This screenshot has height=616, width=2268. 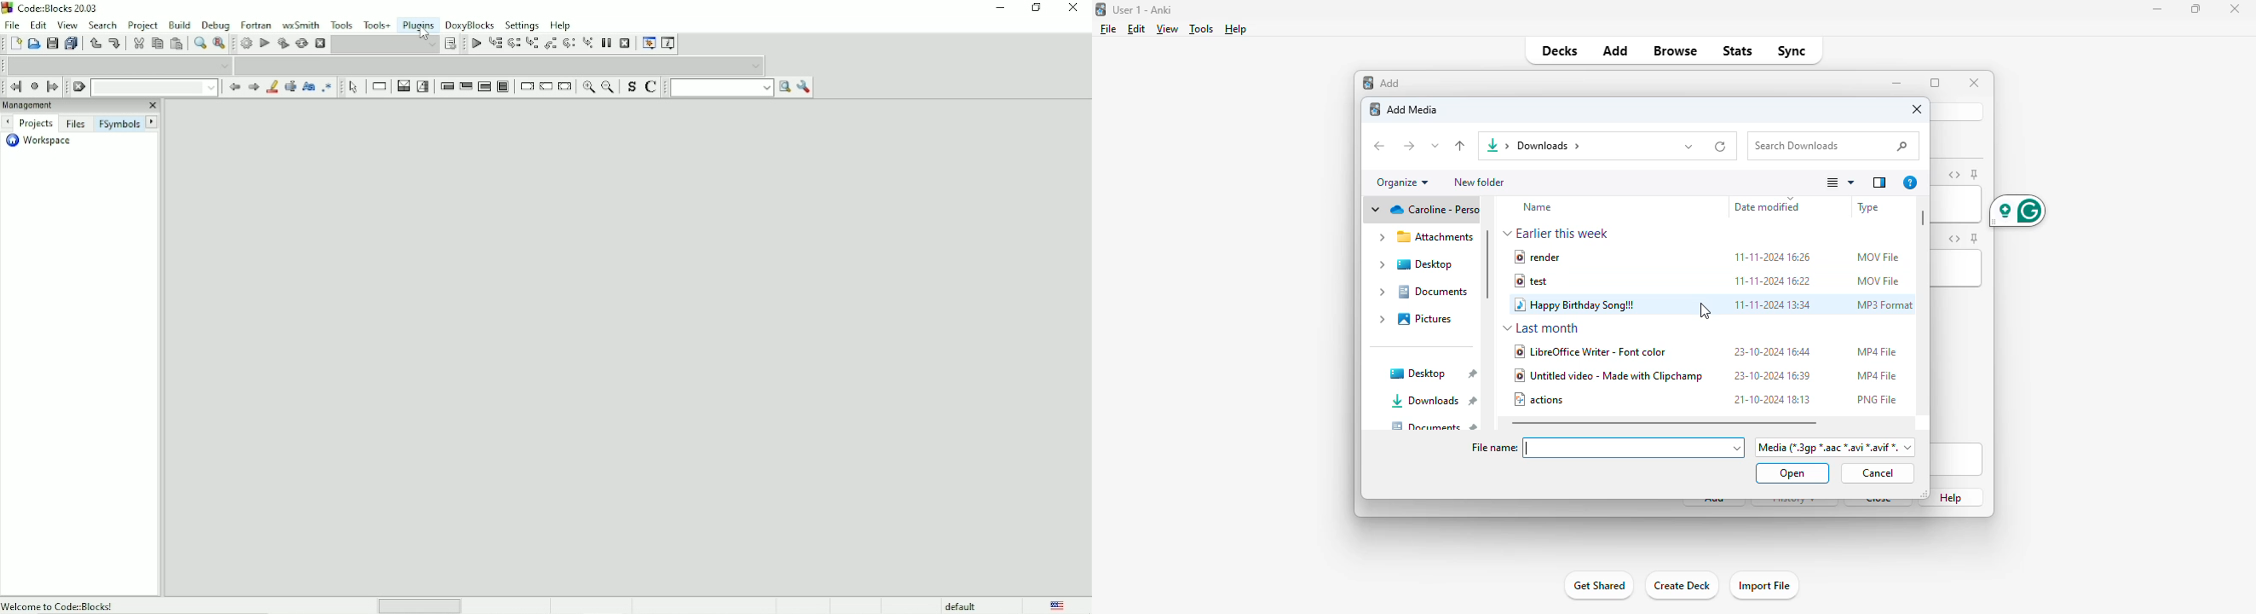 What do you see at coordinates (1414, 319) in the screenshot?
I see `pictures` at bounding box center [1414, 319].